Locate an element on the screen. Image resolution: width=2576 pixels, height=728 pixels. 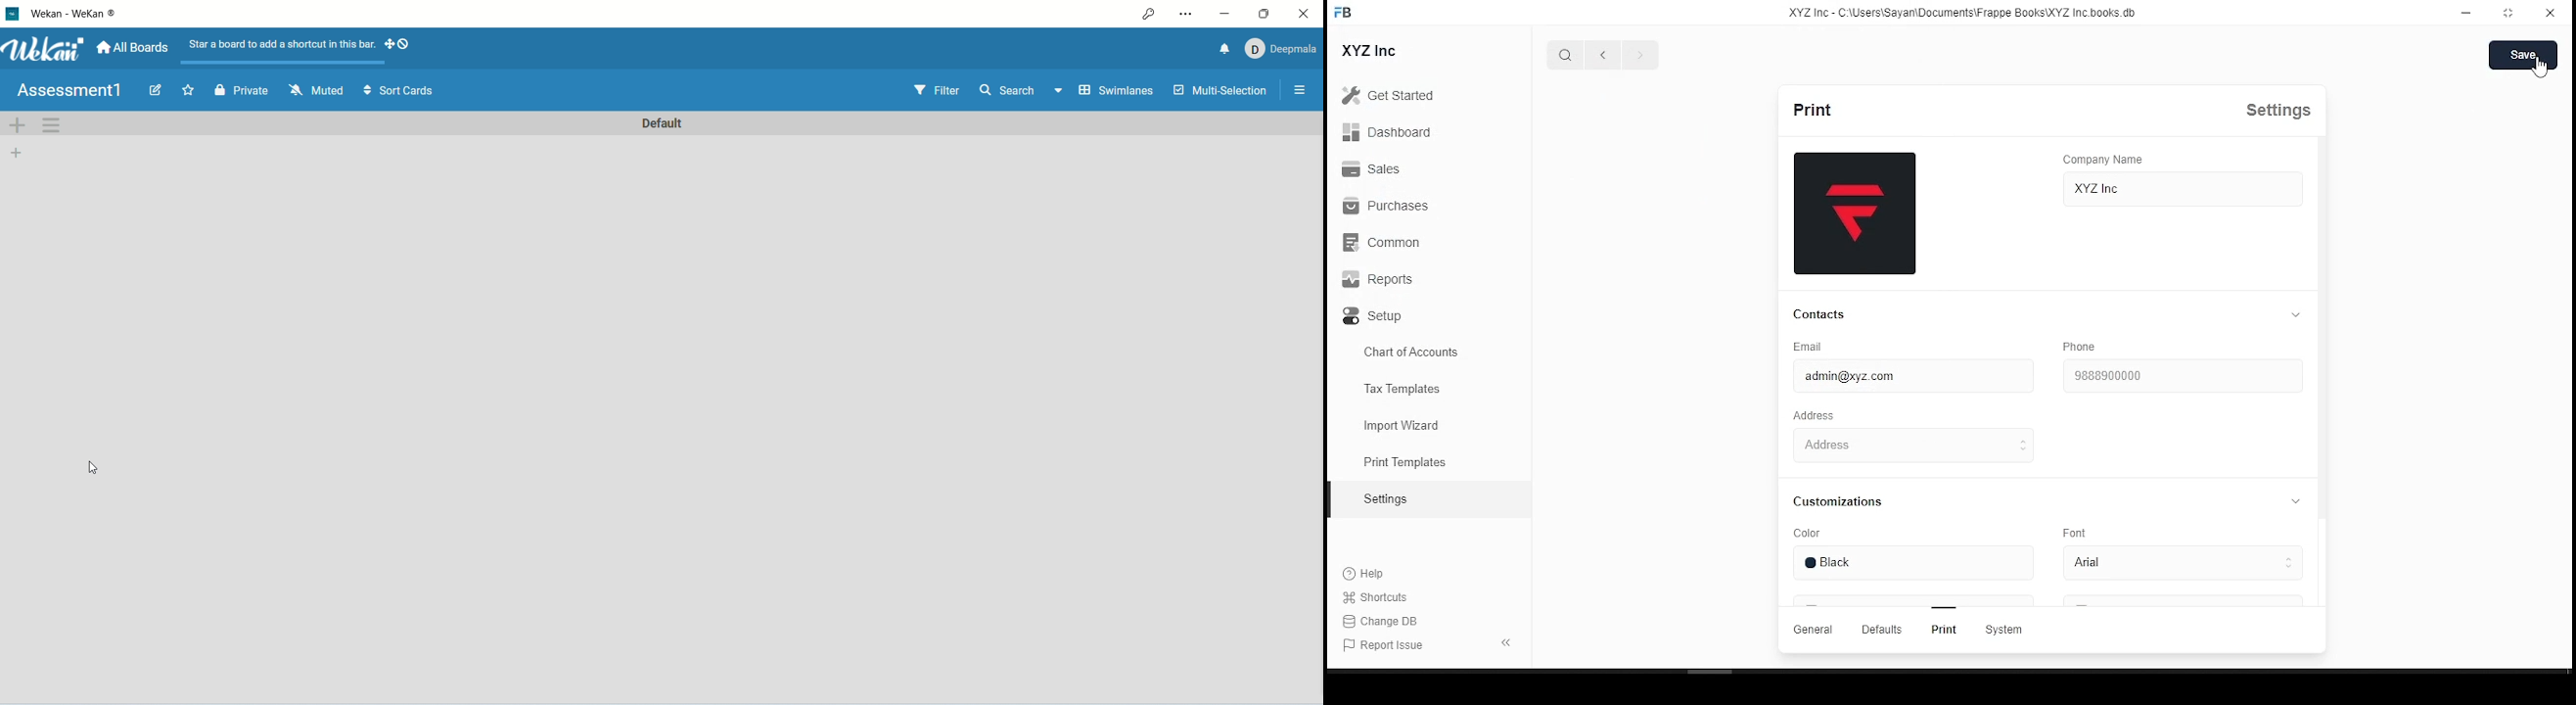
Font is located at coordinates (2075, 532).